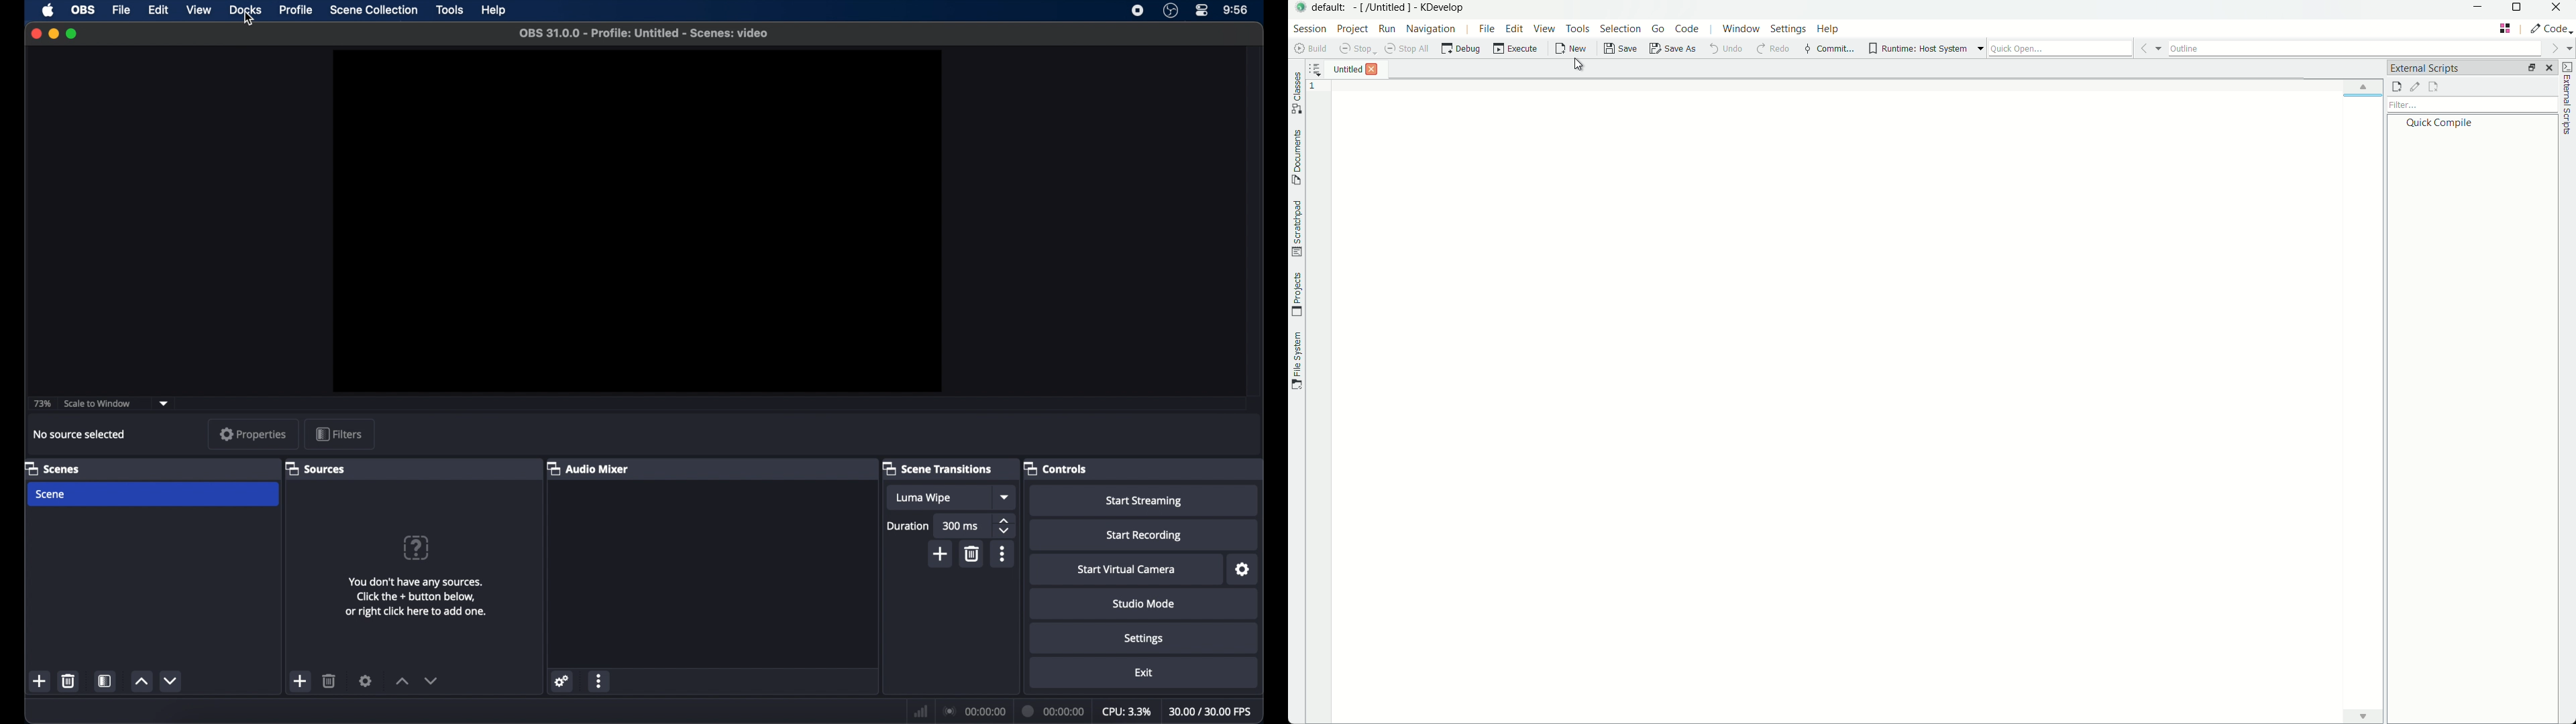 This screenshot has height=728, width=2576. What do you see at coordinates (1242, 569) in the screenshot?
I see `settings` at bounding box center [1242, 569].